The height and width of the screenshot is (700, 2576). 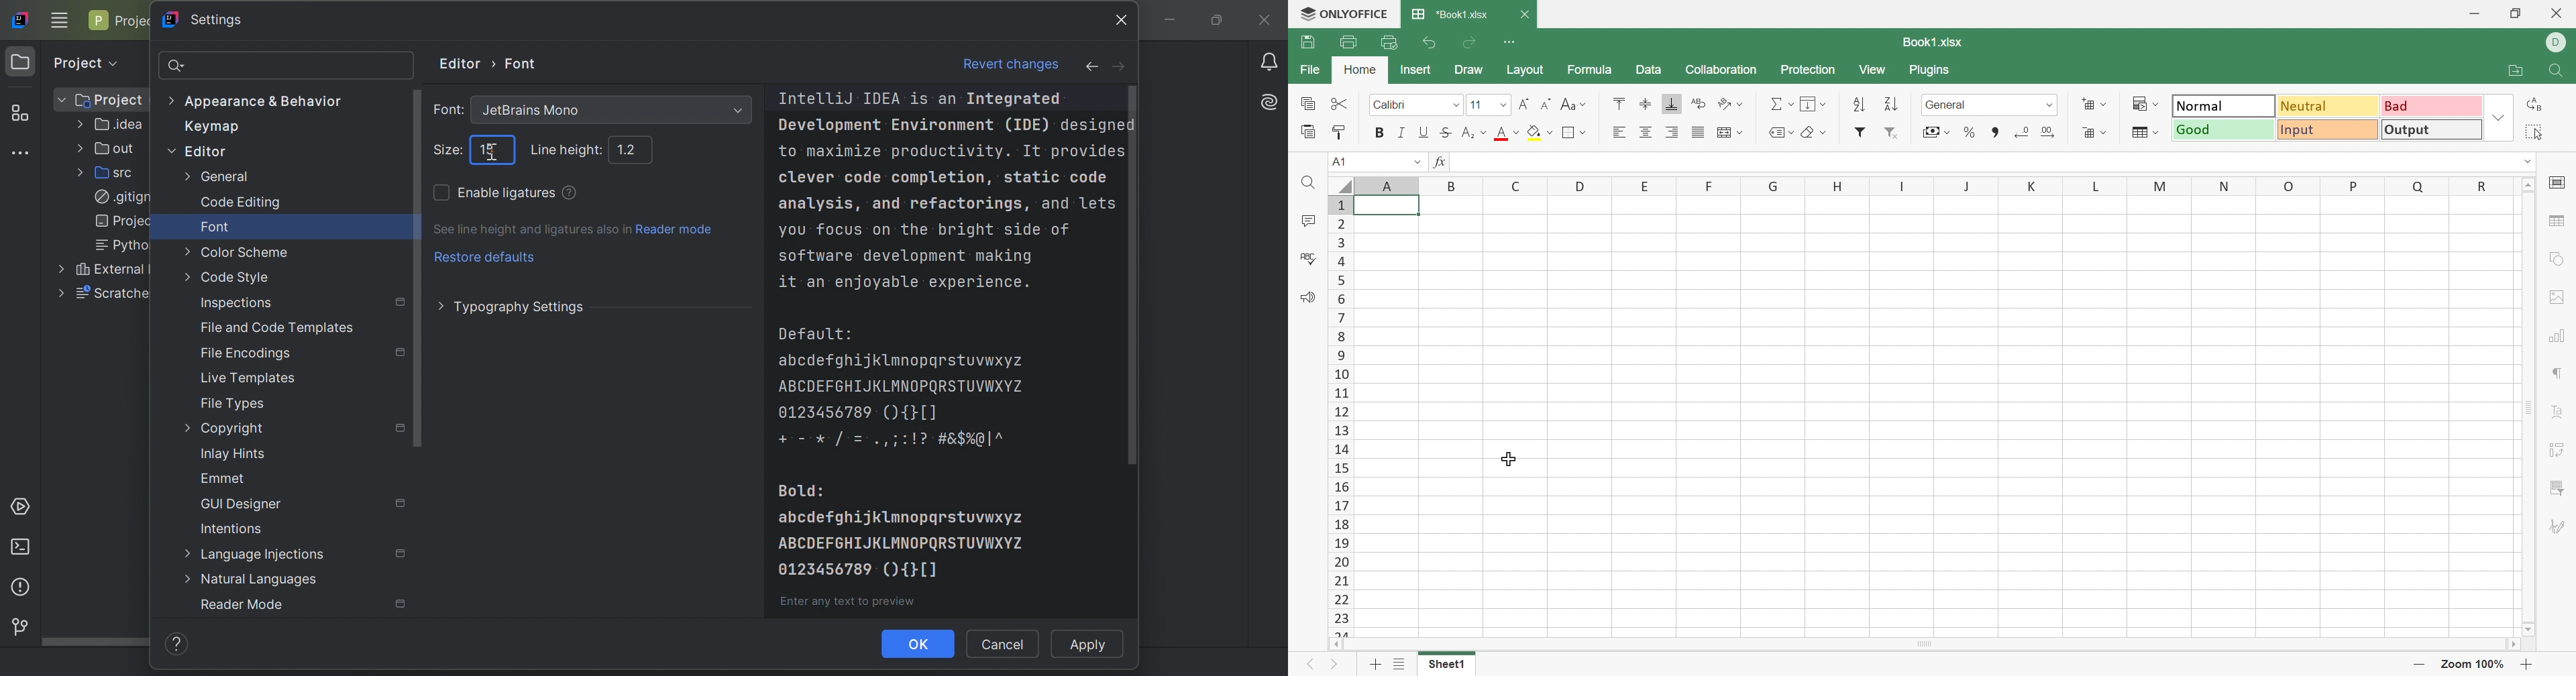 I want to click on Home, so click(x=1358, y=66).